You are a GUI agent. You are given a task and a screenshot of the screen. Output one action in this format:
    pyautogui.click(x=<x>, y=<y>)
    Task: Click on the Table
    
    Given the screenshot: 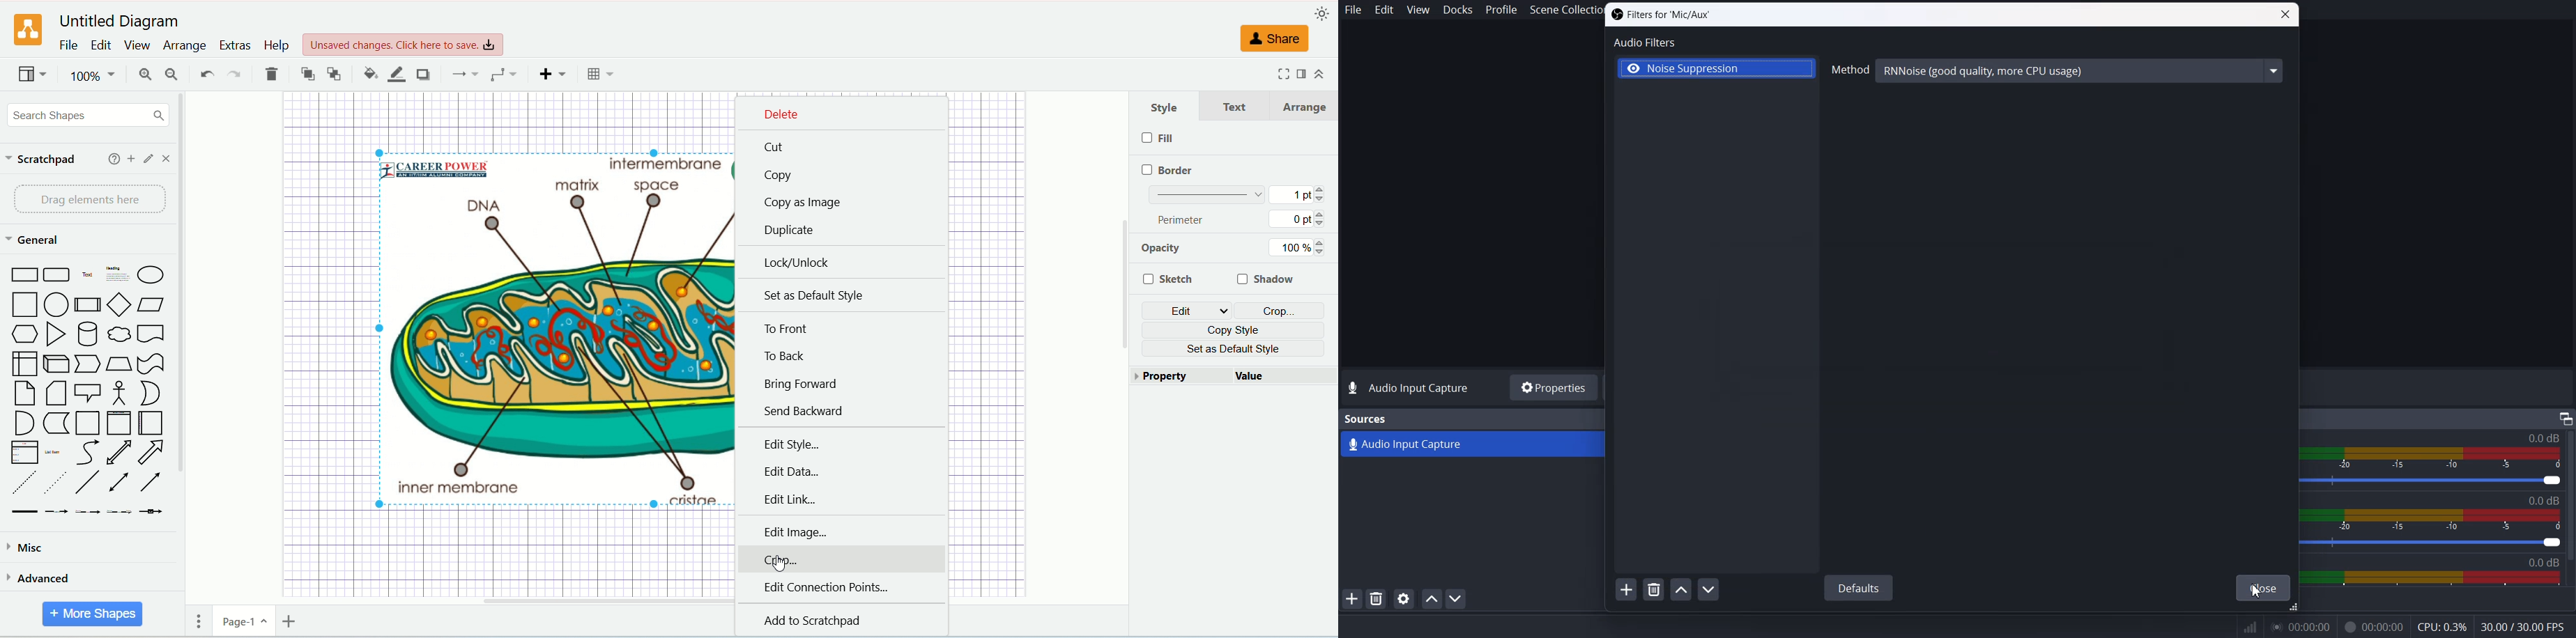 What is the action you would take?
    pyautogui.click(x=597, y=75)
    